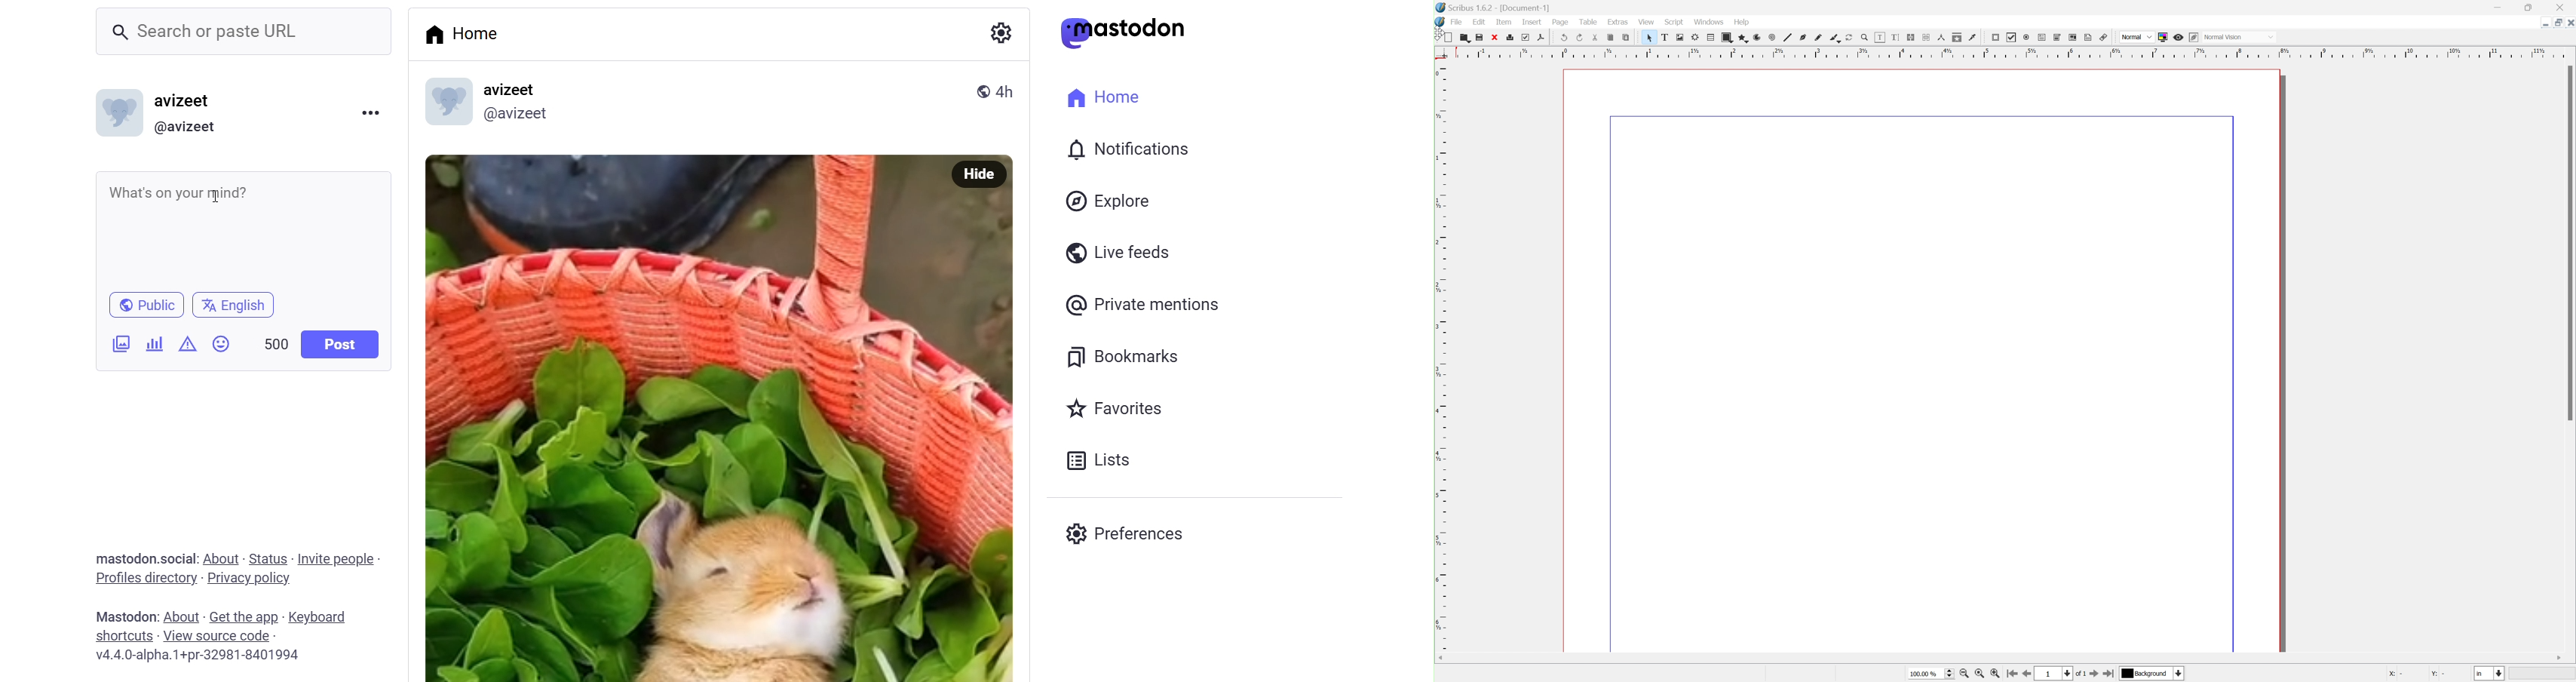 The image size is (2576, 700). Describe the element at coordinates (2092, 674) in the screenshot. I see `go to next page` at that location.